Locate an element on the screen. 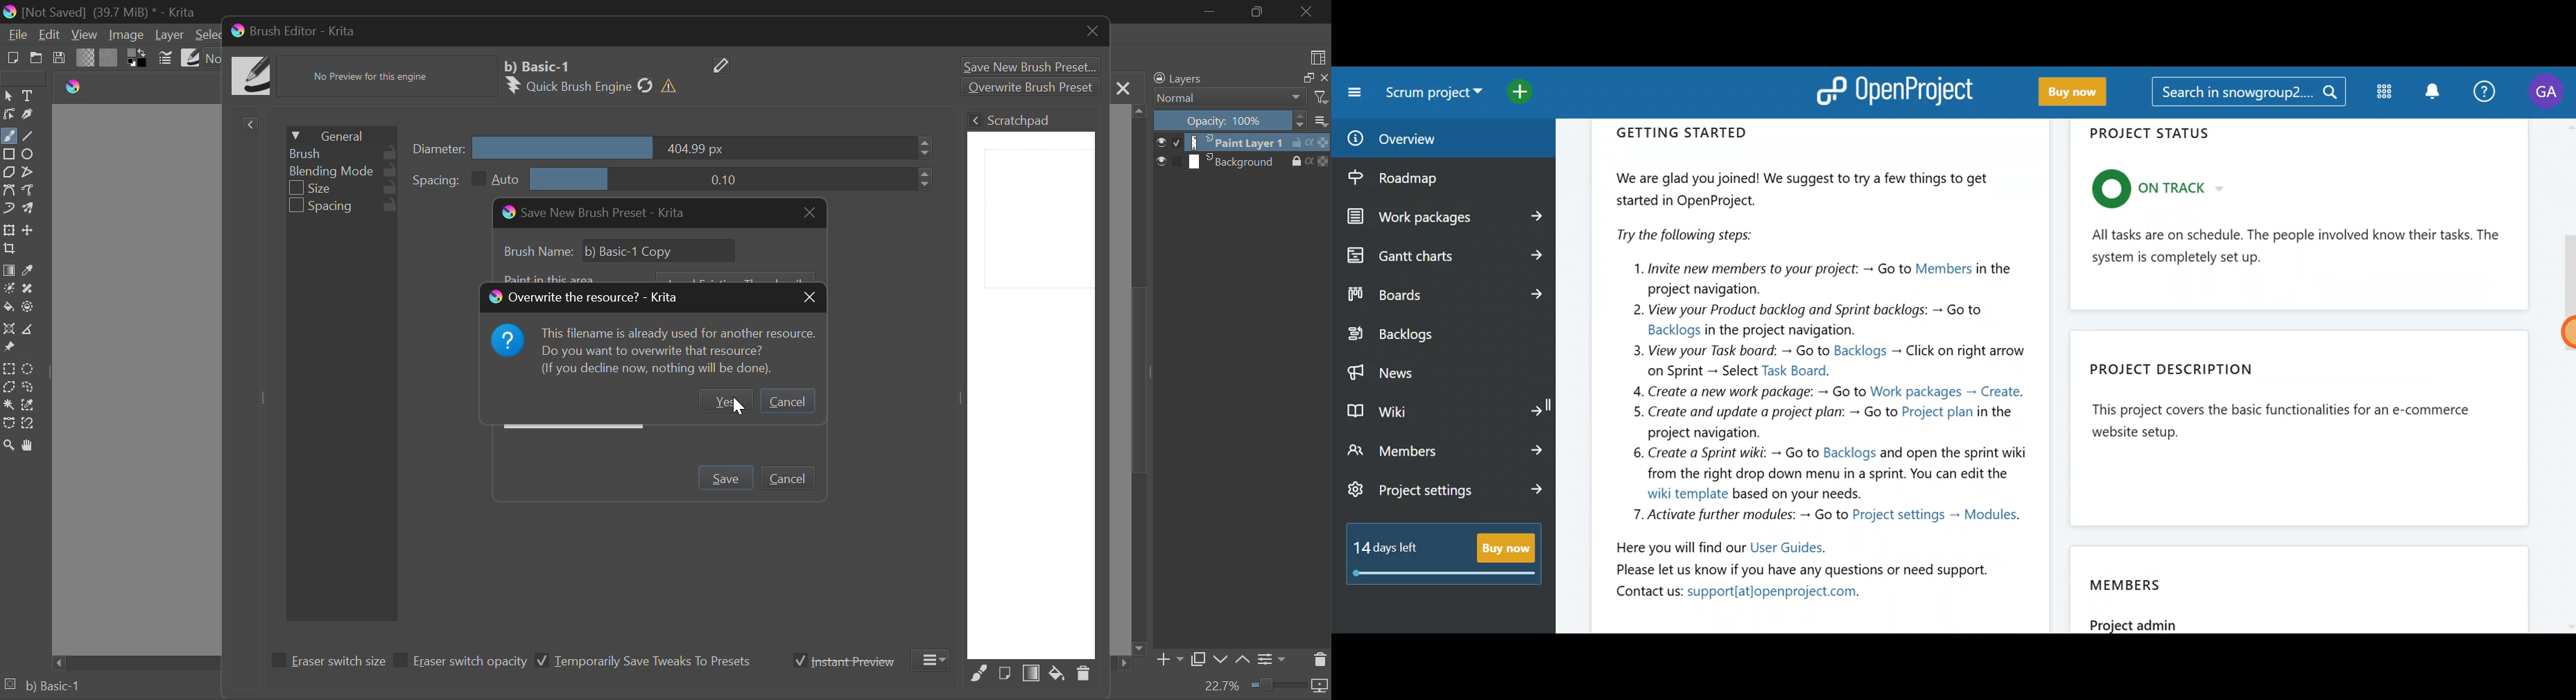 This screenshot has width=2576, height=700. Save is located at coordinates (60, 58).